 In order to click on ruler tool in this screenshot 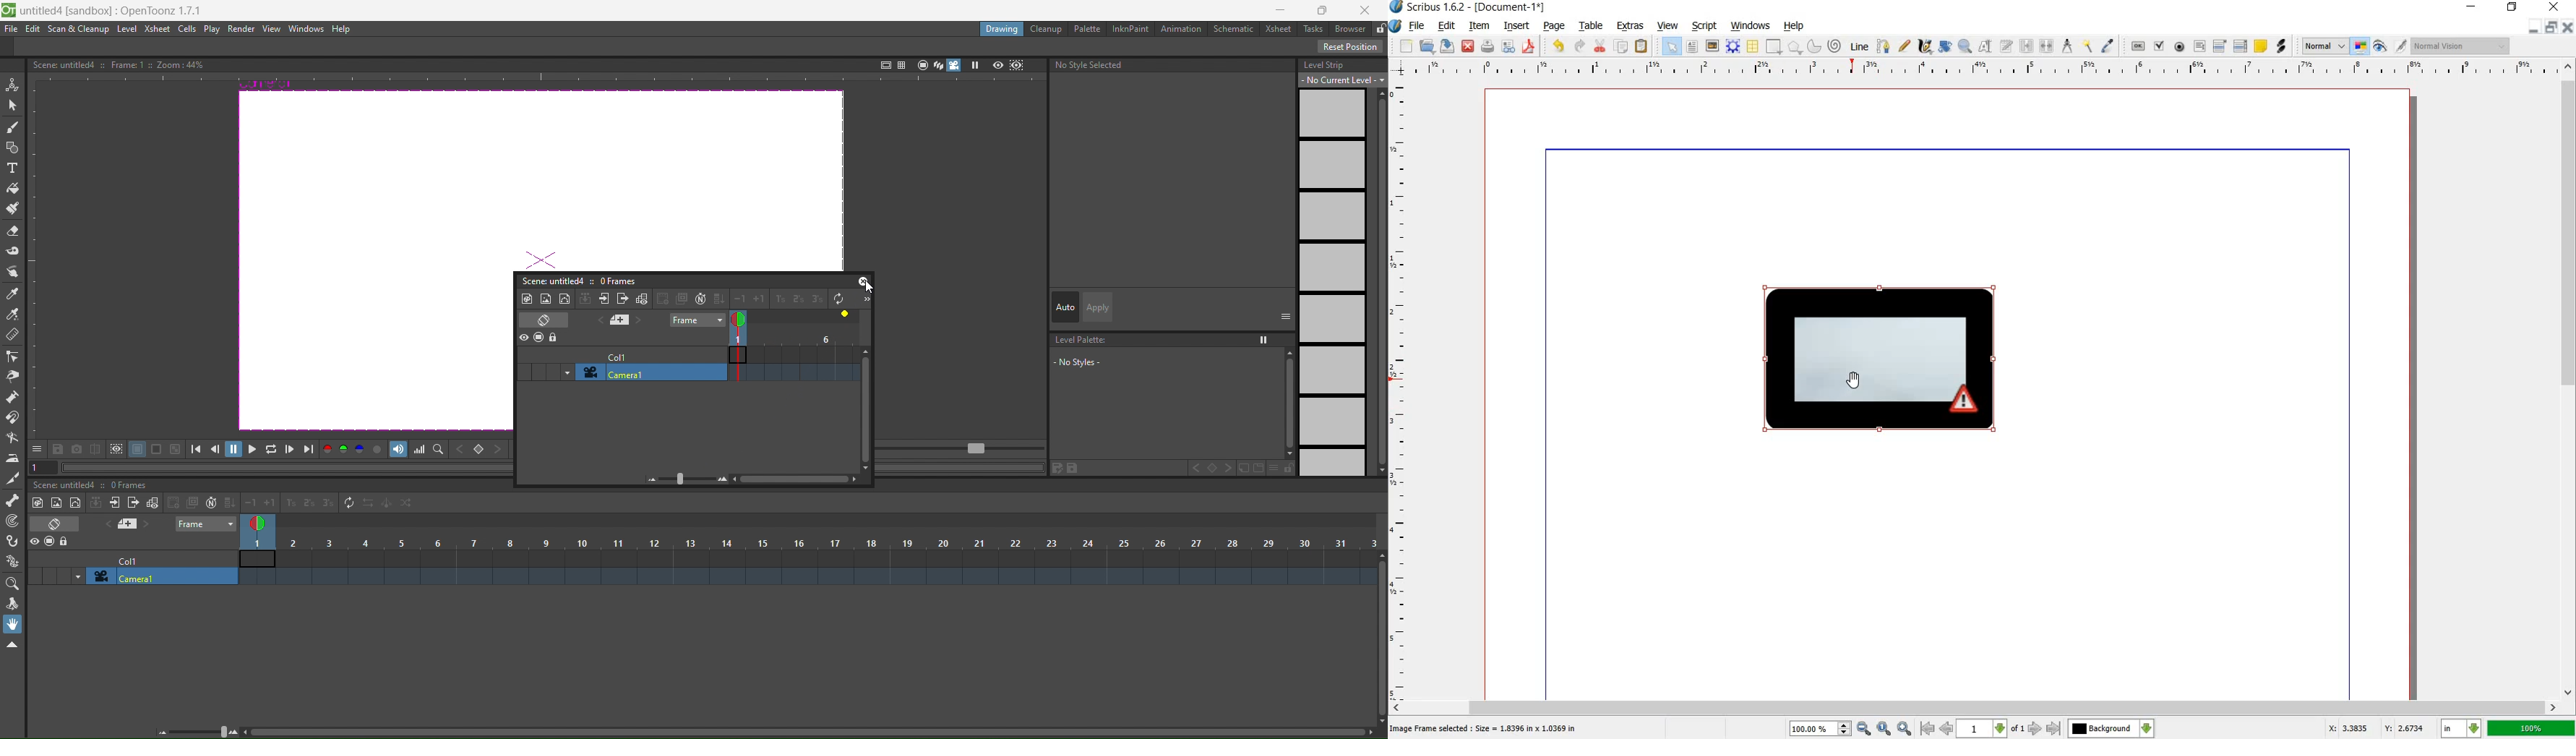, I will do `click(11, 334)`.